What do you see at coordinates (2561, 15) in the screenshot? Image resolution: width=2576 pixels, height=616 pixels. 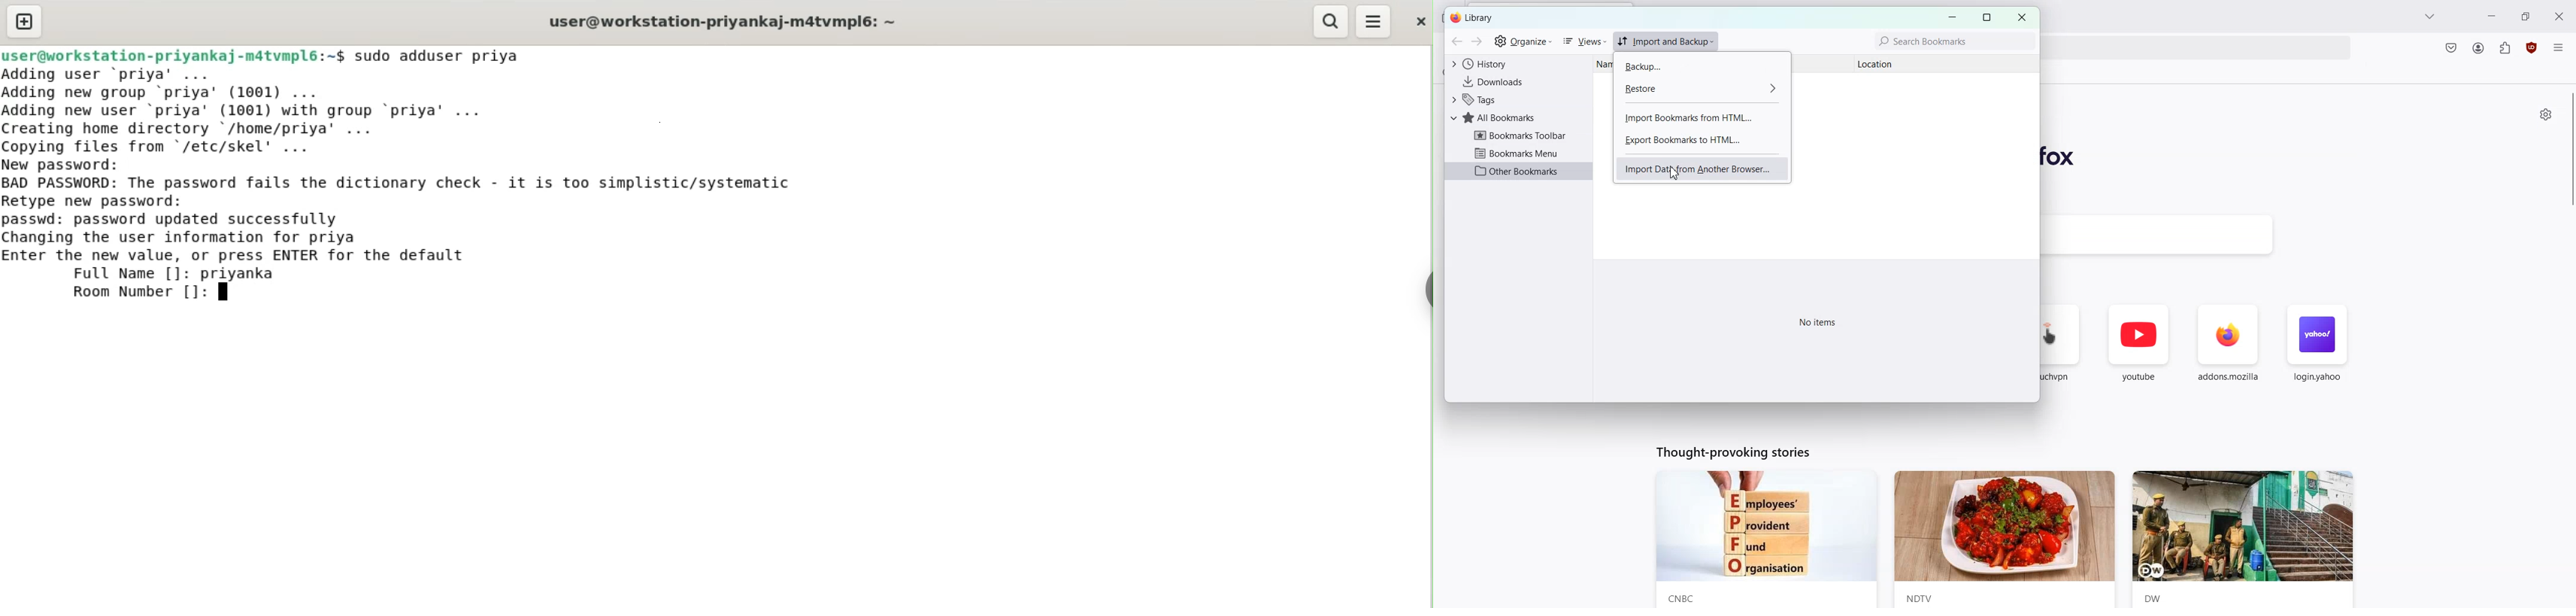 I see `Close` at bounding box center [2561, 15].